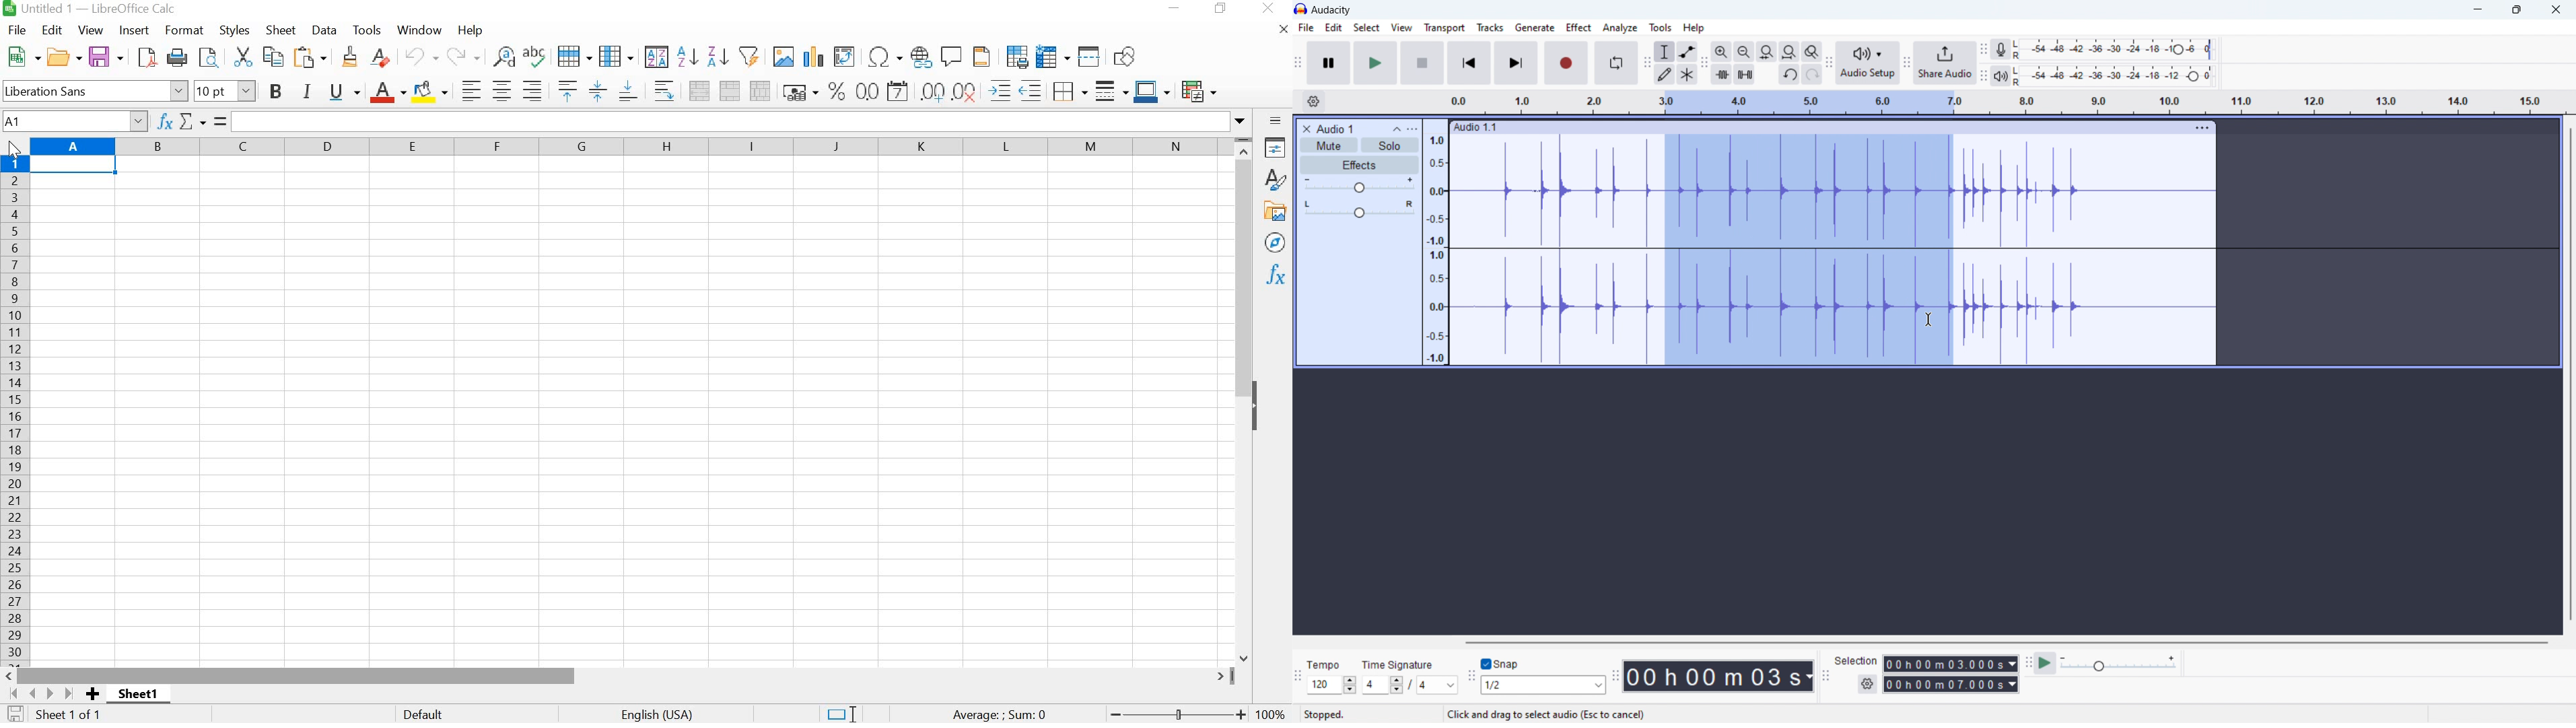  I want to click on BOLD, so click(275, 92).